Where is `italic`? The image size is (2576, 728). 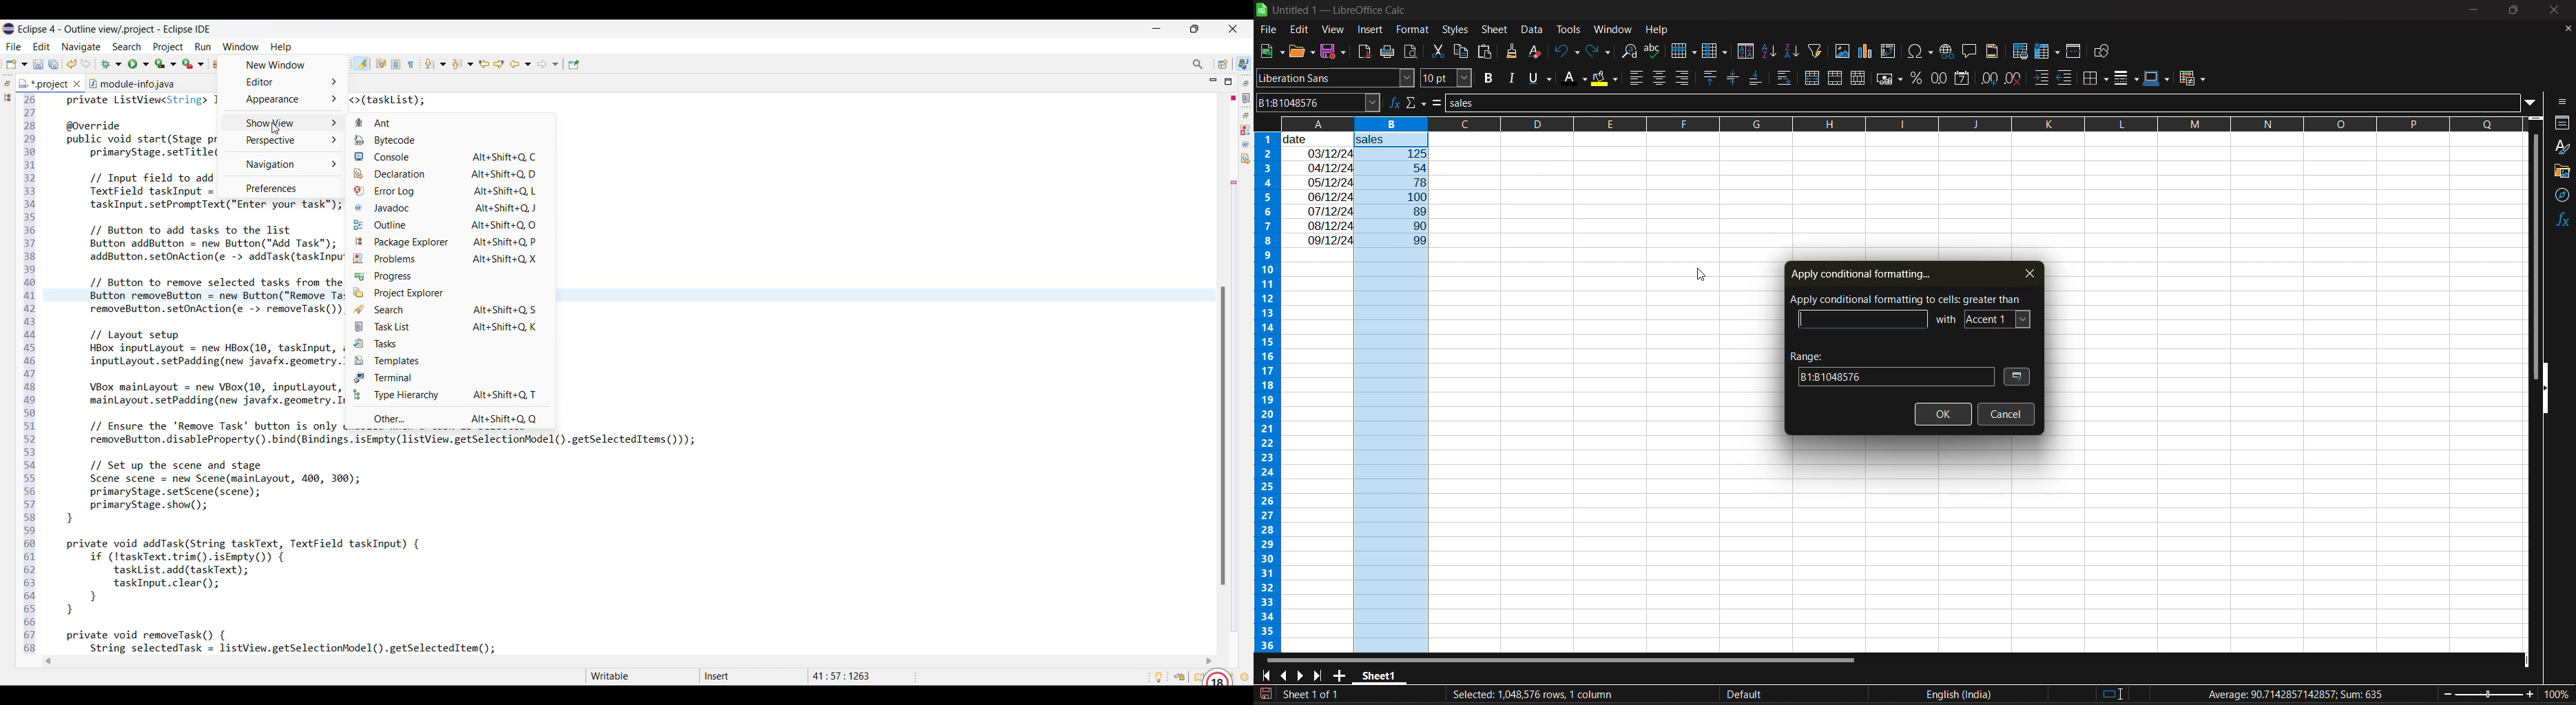
italic is located at coordinates (1514, 78).